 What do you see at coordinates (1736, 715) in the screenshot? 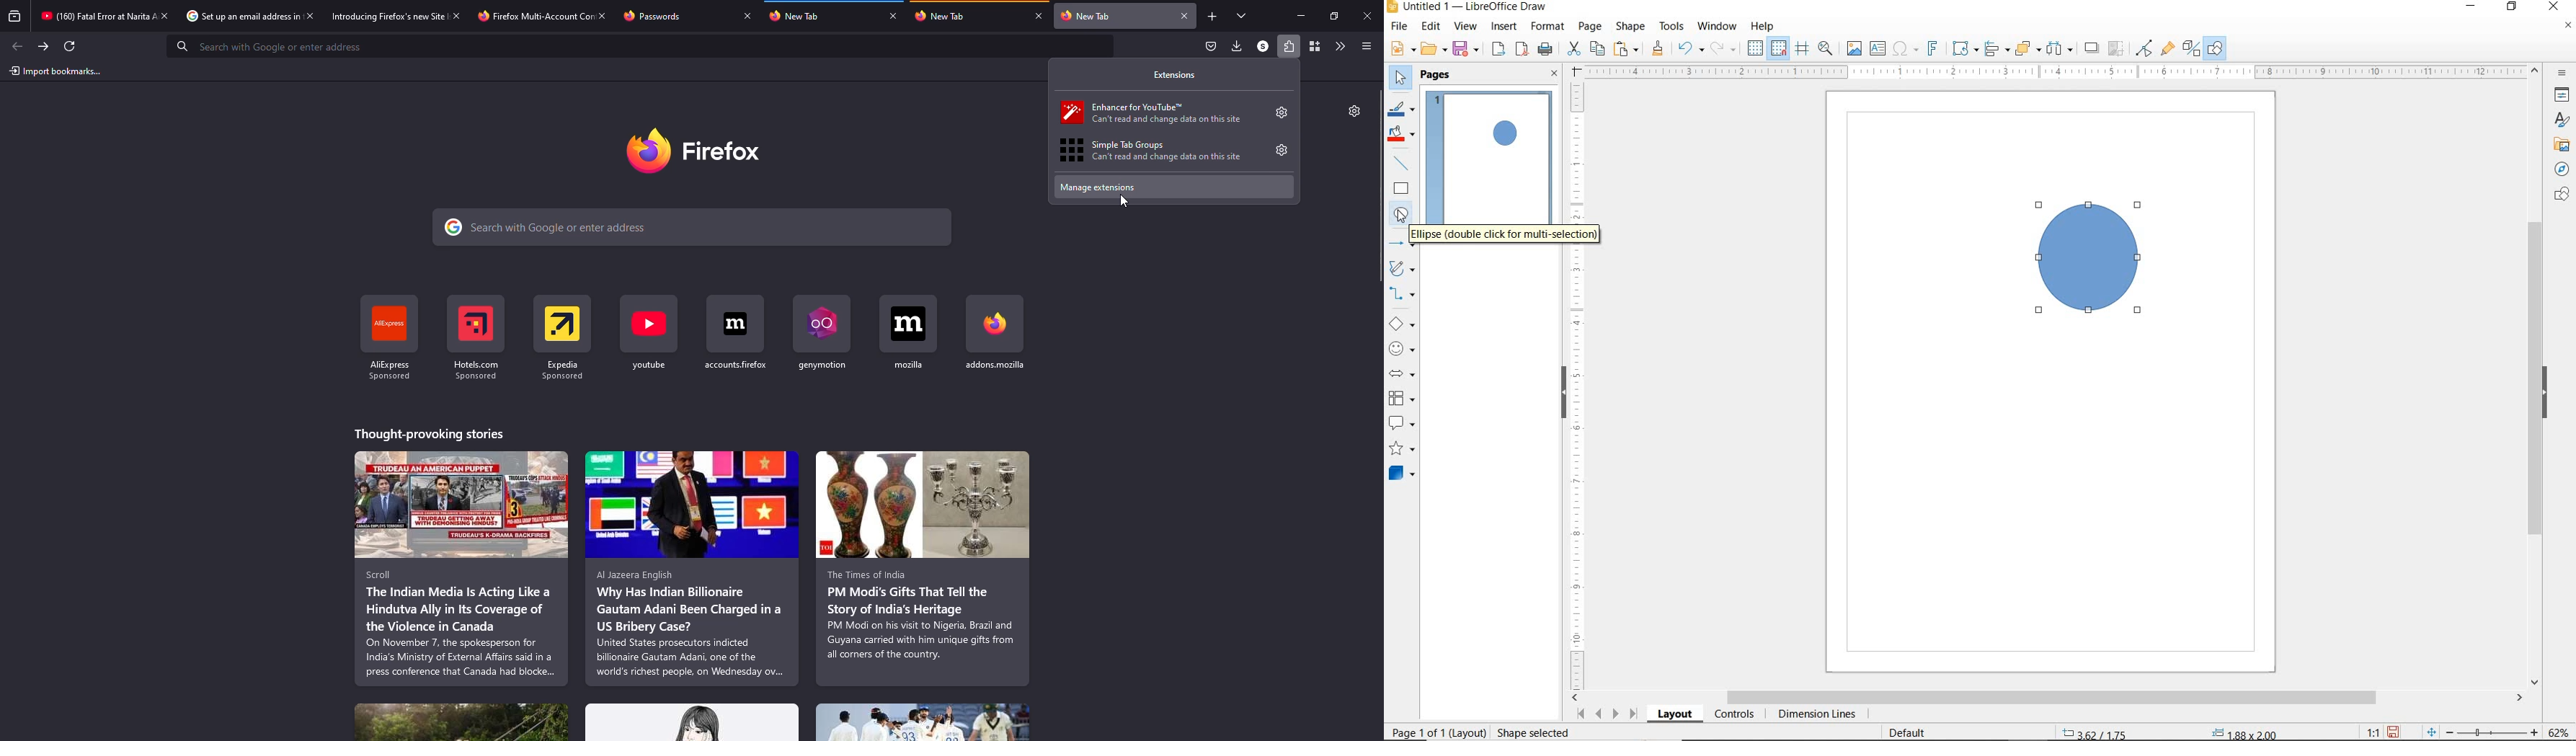
I see `CONTROLS` at bounding box center [1736, 715].